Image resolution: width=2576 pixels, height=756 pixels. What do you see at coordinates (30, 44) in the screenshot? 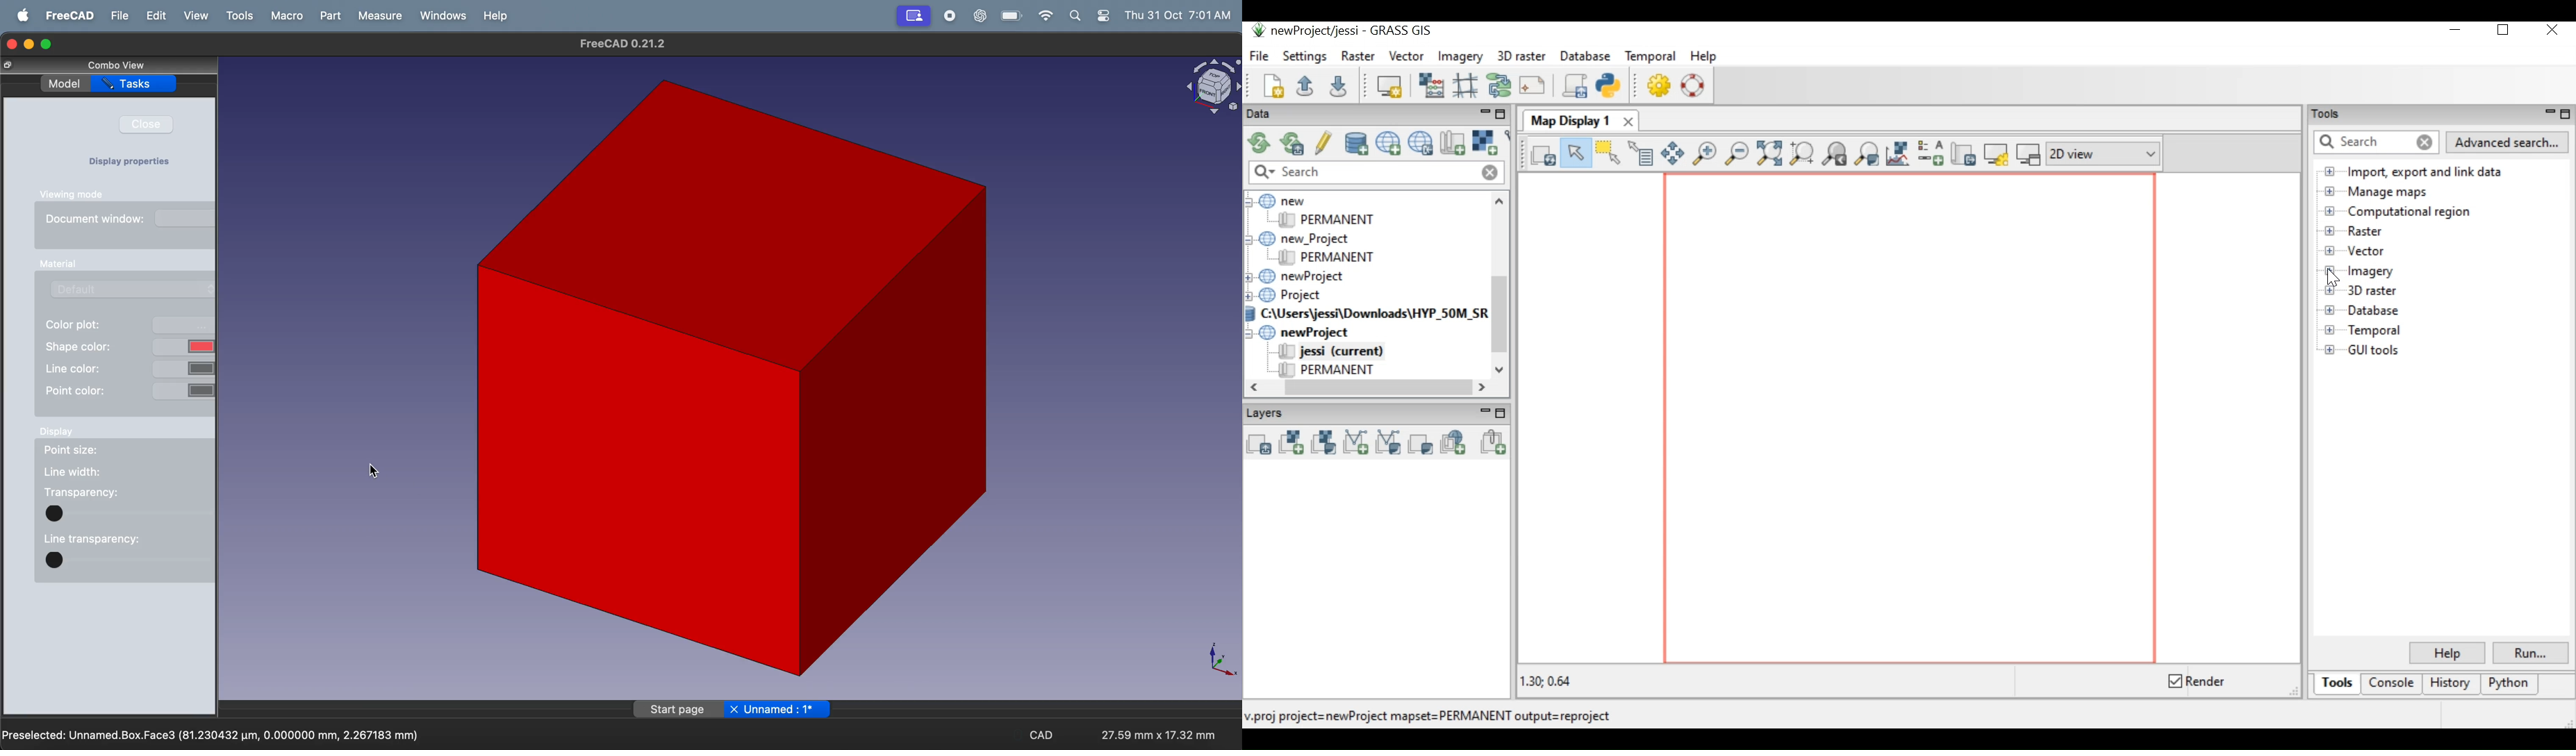
I see `minimize` at bounding box center [30, 44].